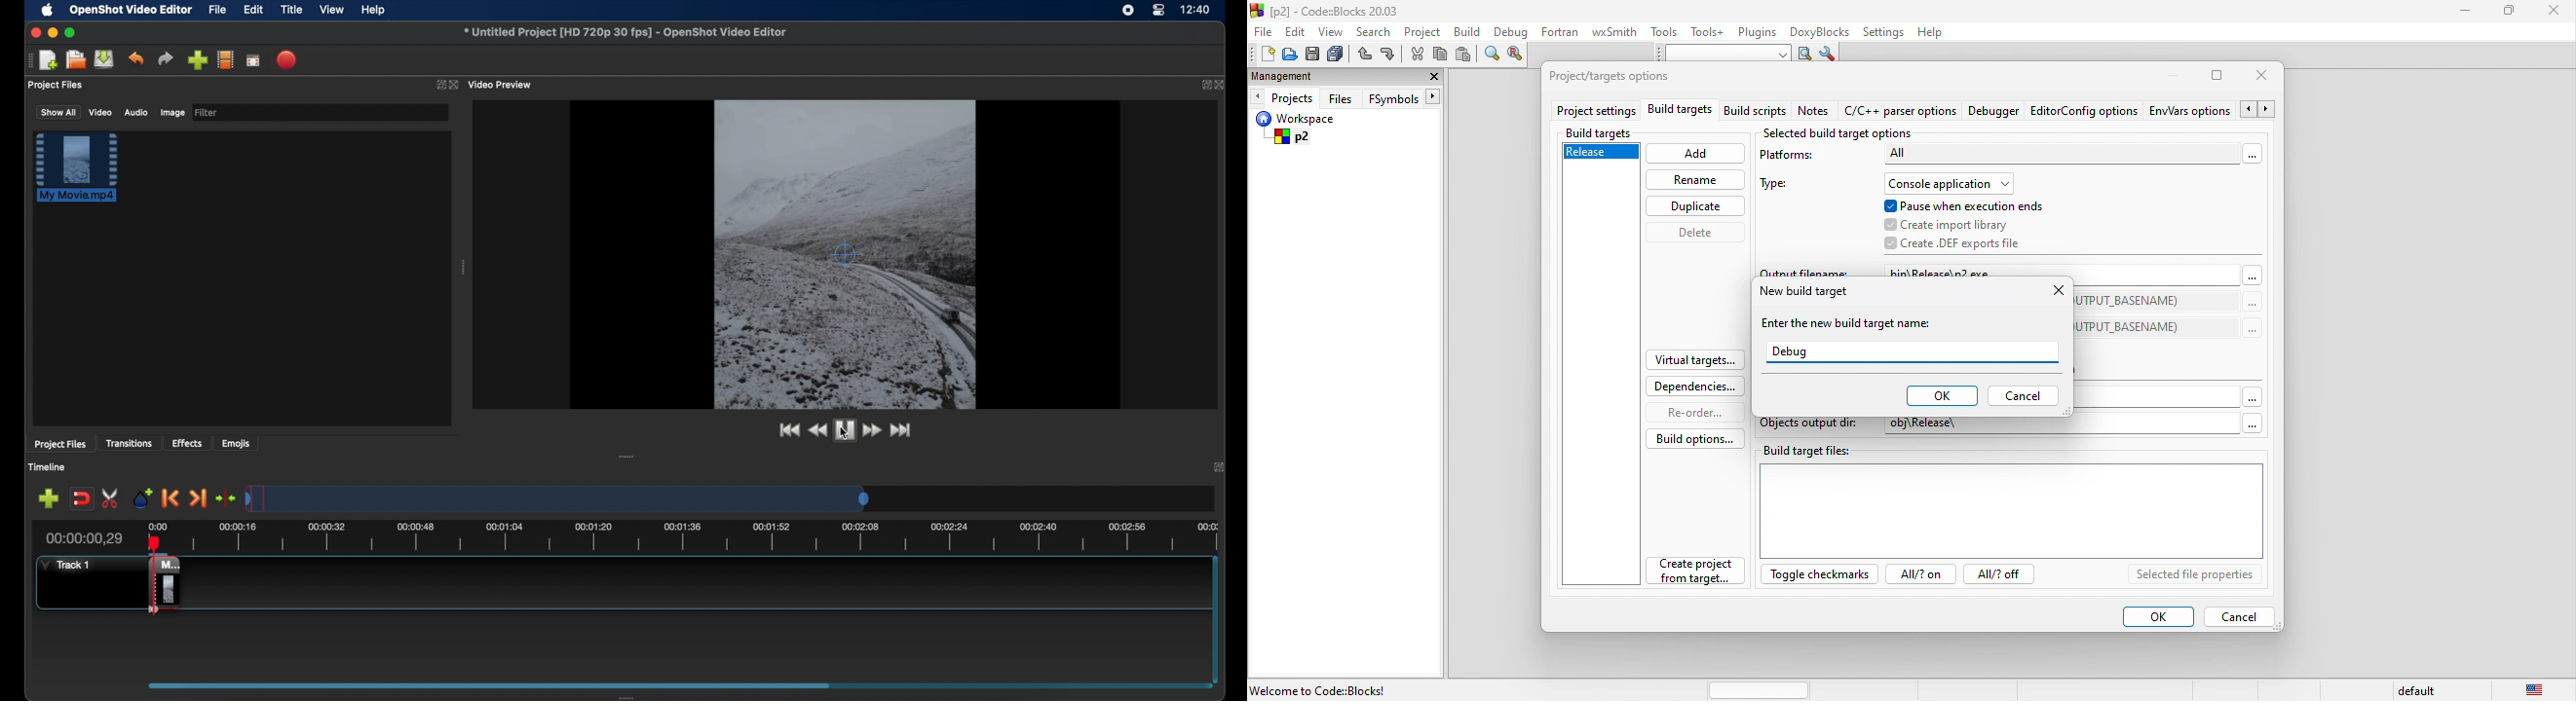 This screenshot has width=2576, height=728. Describe the element at coordinates (1814, 110) in the screenshot. I see `notes` at that location.